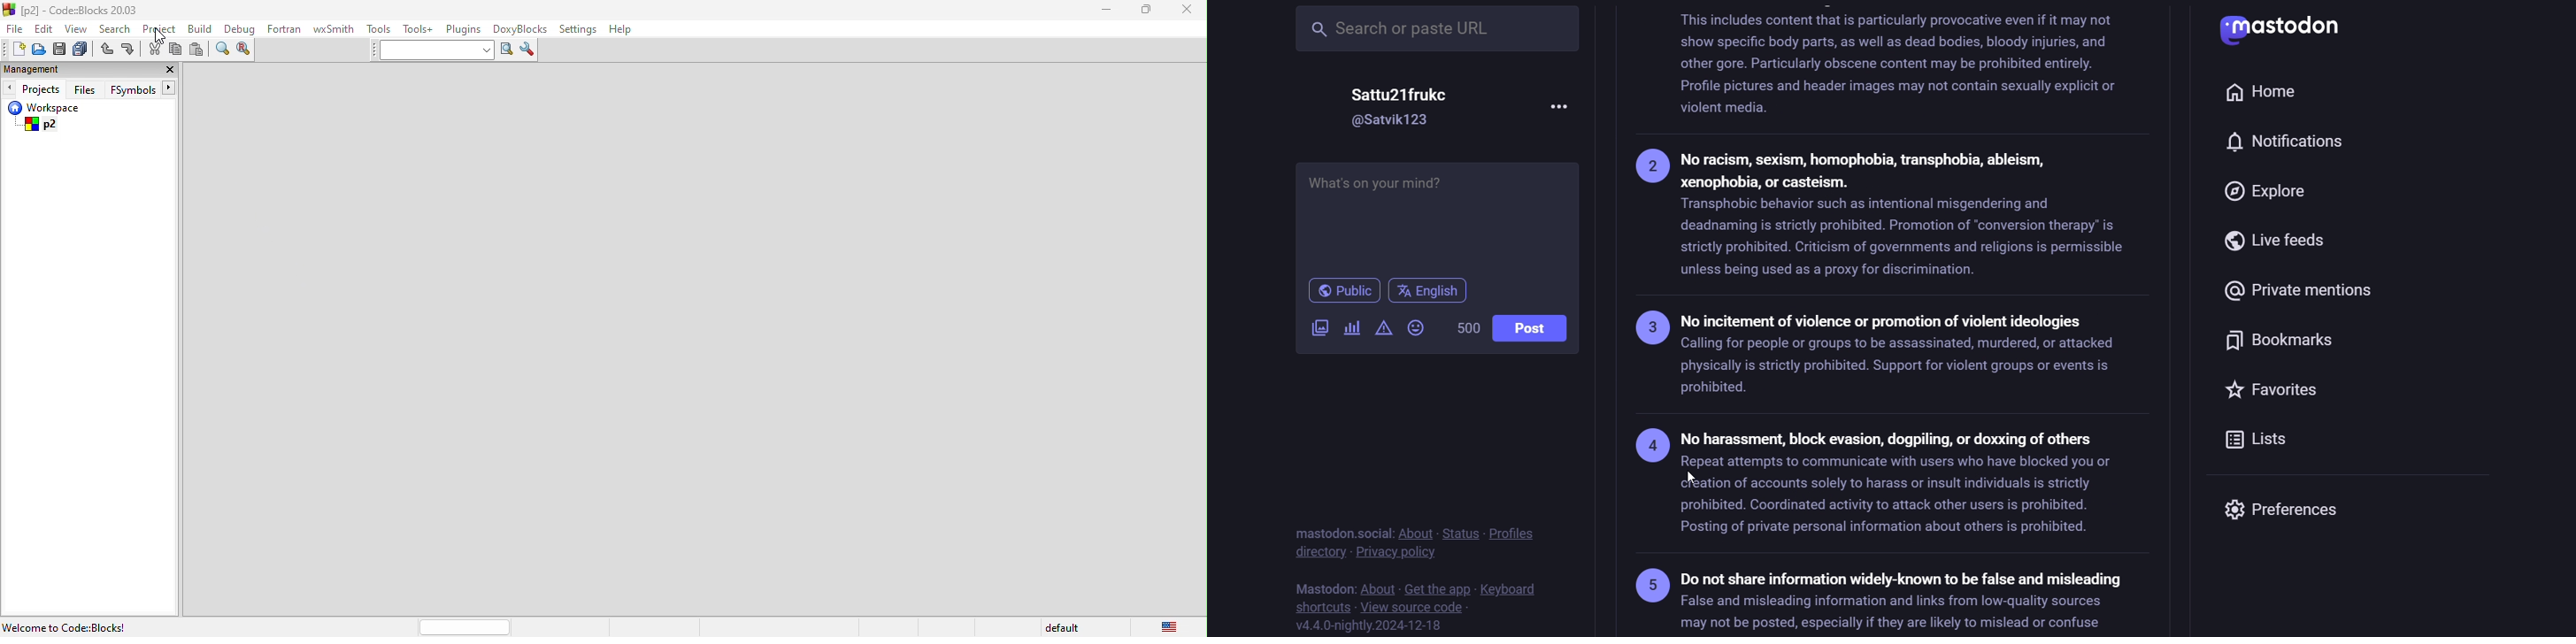 This screenshot has width=2576, height=644. I want to click on mastodon, so click(1322, 586).